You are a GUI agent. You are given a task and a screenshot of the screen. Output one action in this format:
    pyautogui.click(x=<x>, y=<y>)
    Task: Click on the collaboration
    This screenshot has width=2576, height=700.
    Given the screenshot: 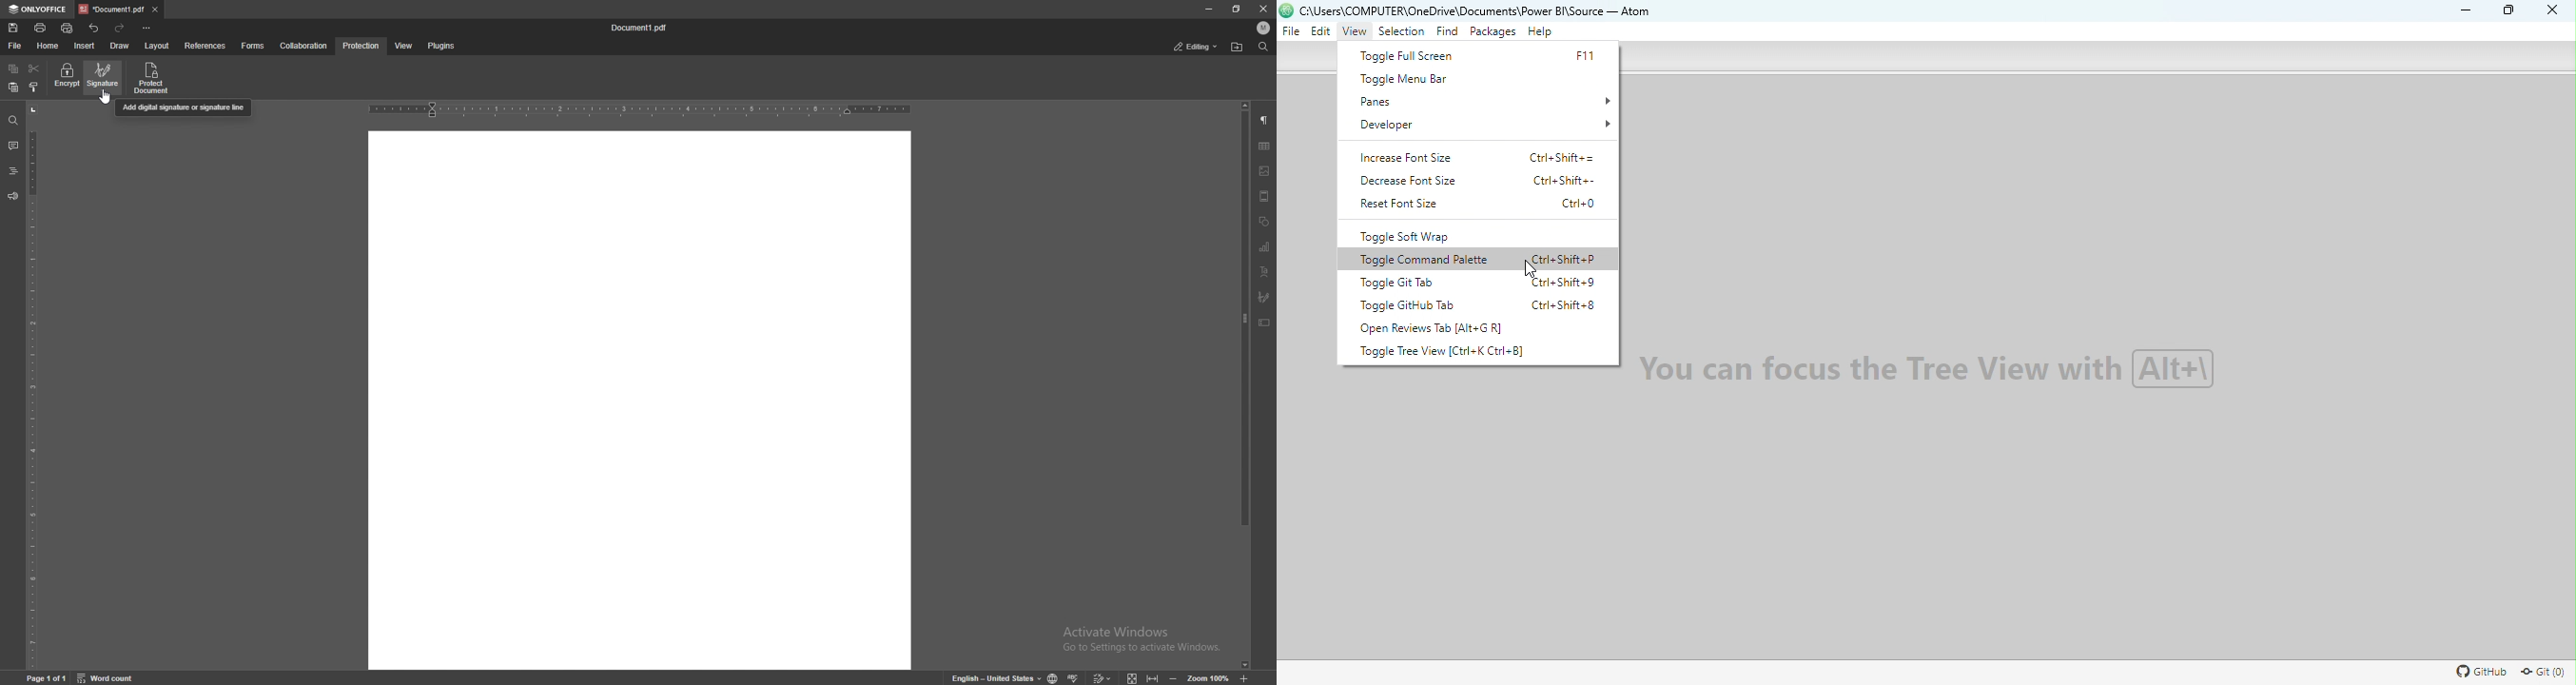 What is the action you would take?
    pyautogui.click(x=305, y=45)
    